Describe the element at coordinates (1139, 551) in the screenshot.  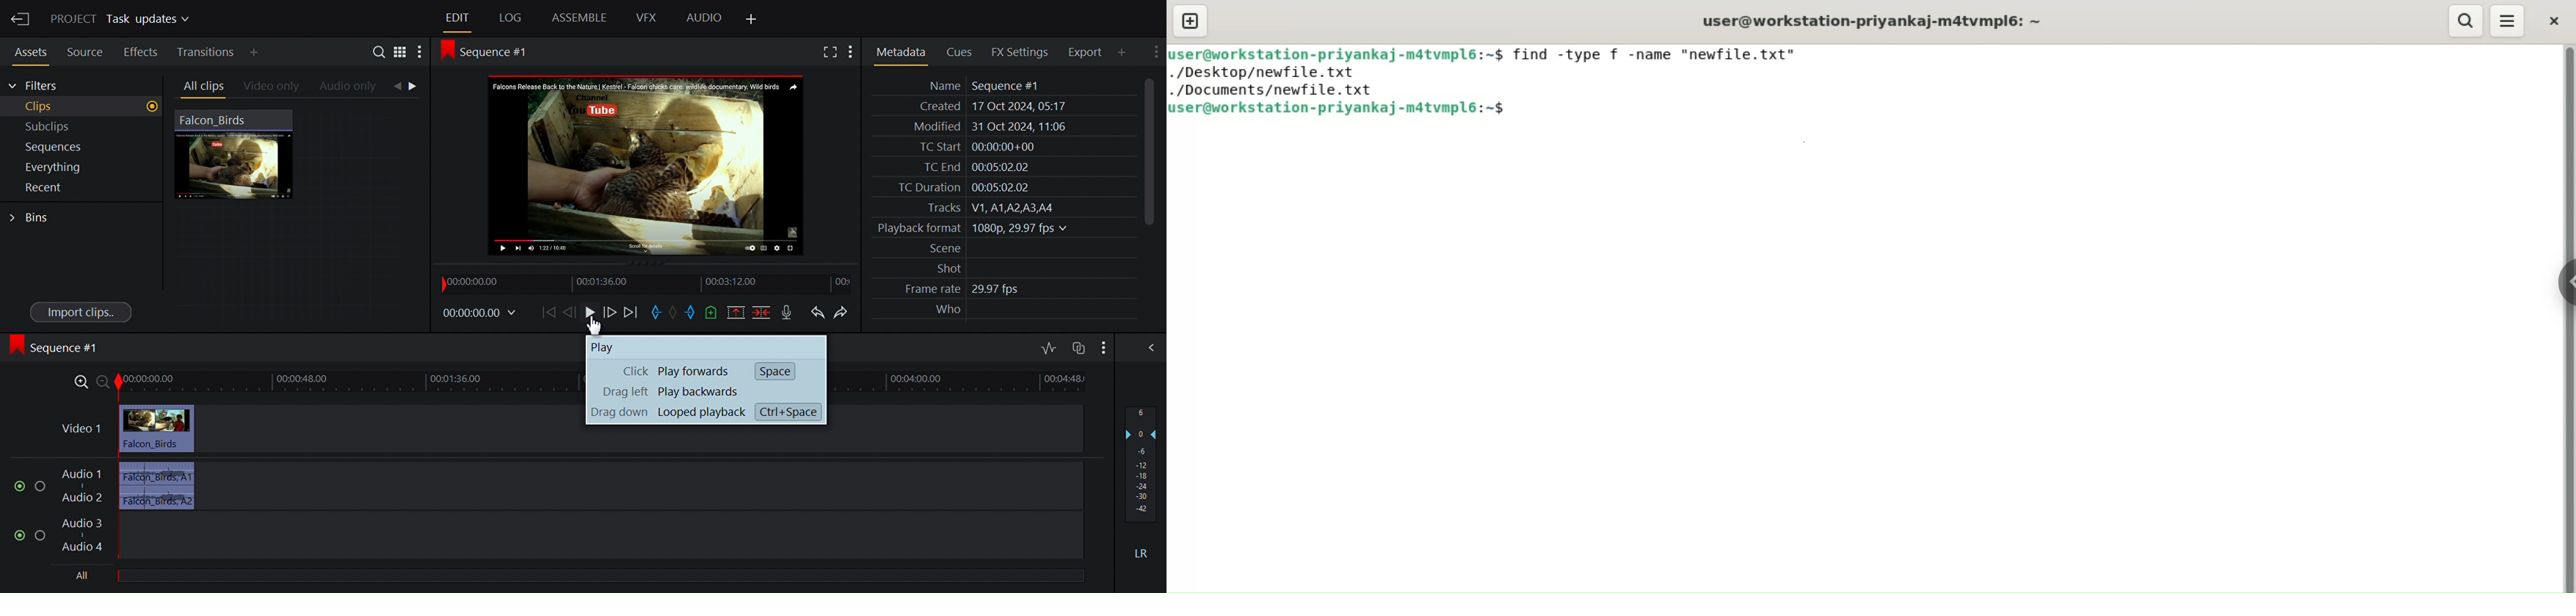
I see `LR` at that location.